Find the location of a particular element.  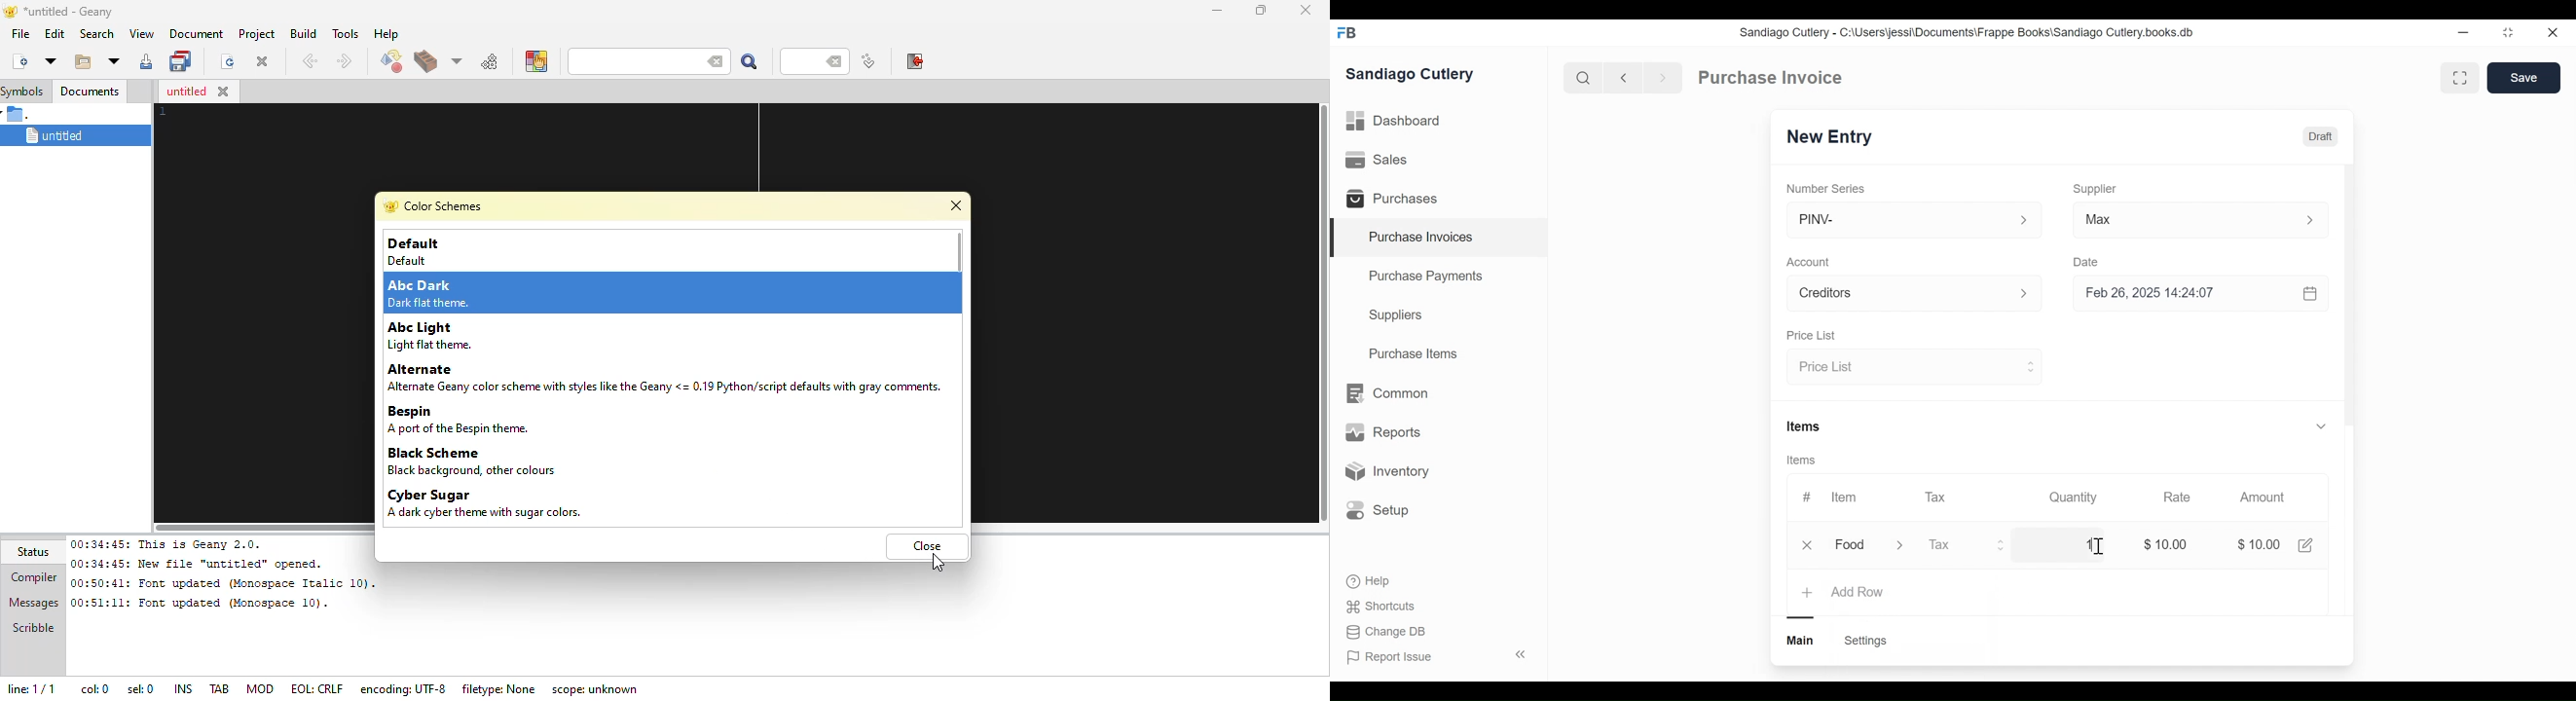

close is located at coordinates (951, 208).